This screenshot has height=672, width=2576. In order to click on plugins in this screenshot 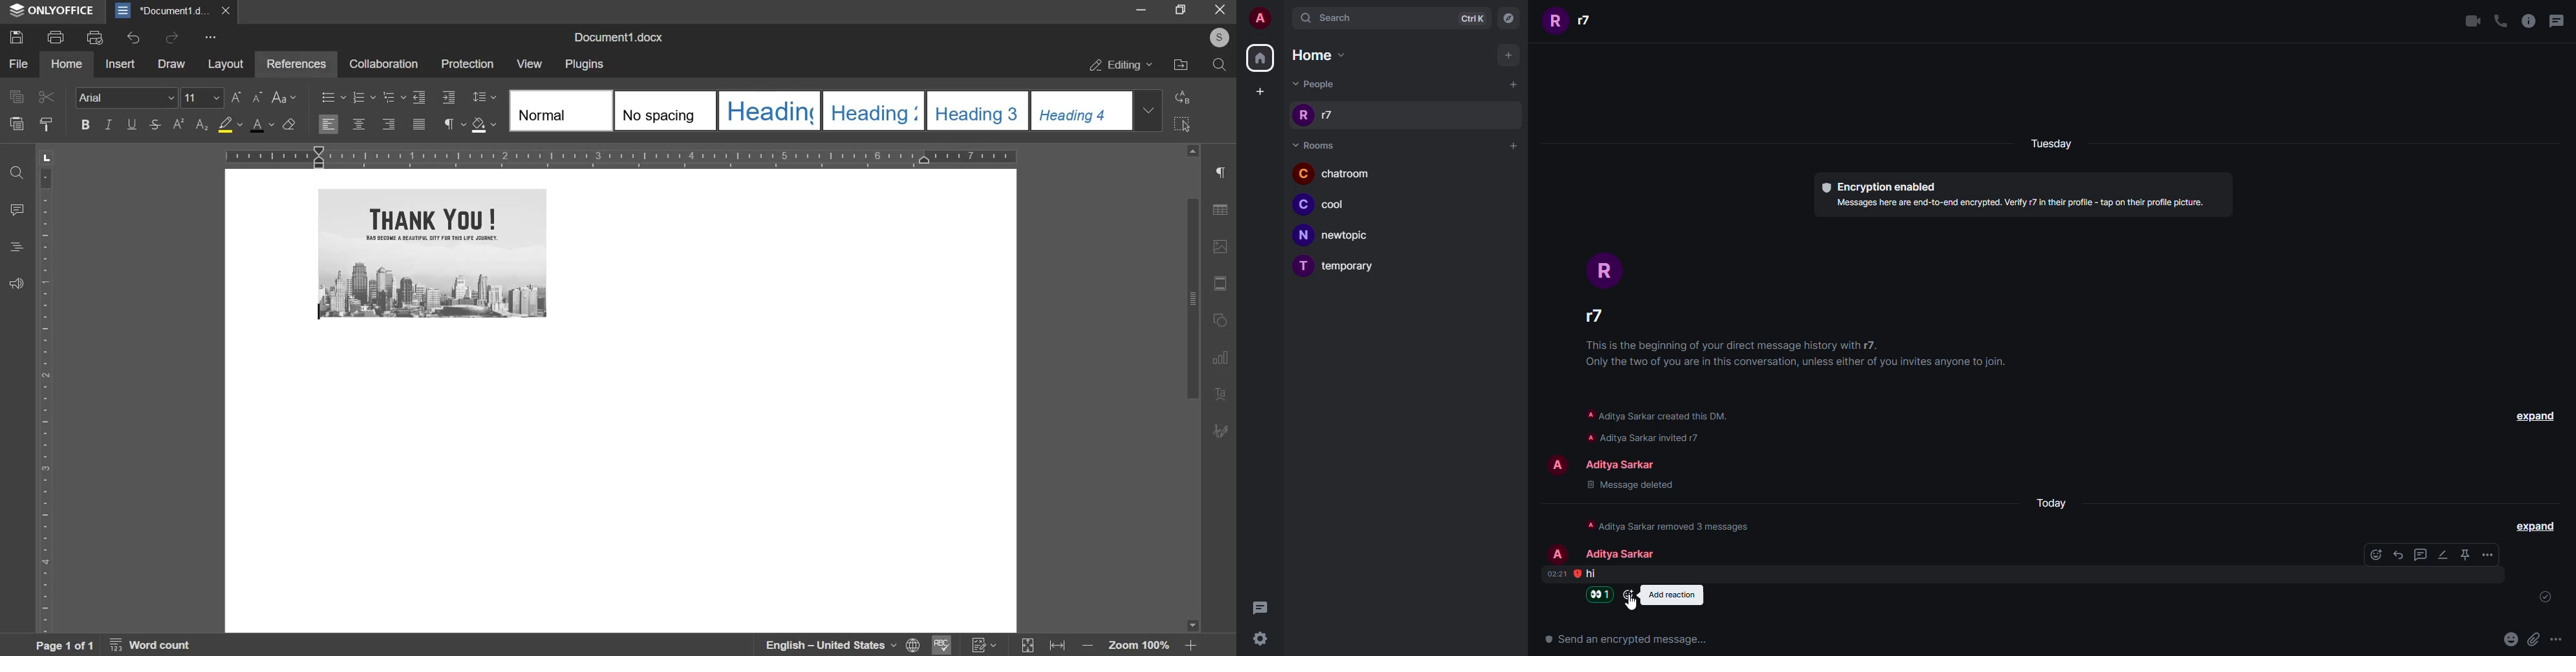, I will do `click(585, 65)`.